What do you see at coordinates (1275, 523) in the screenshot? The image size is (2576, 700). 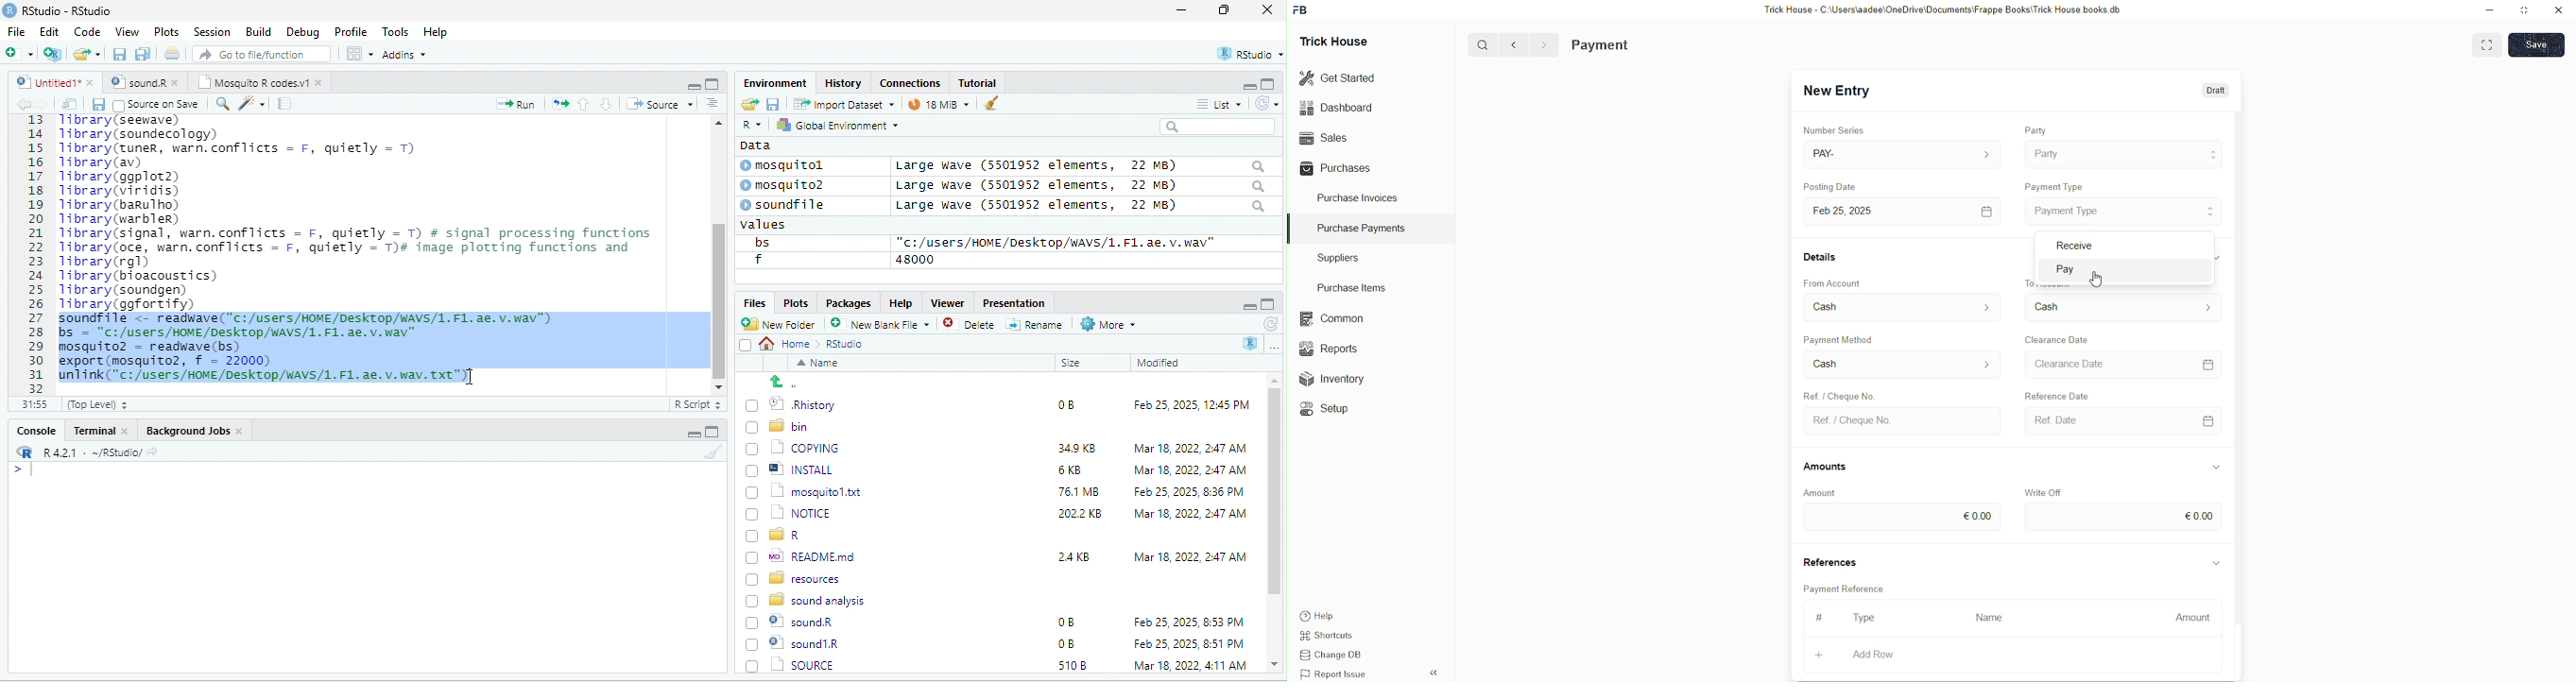 I see `scroll bar` at bounding box center [1275, 523].